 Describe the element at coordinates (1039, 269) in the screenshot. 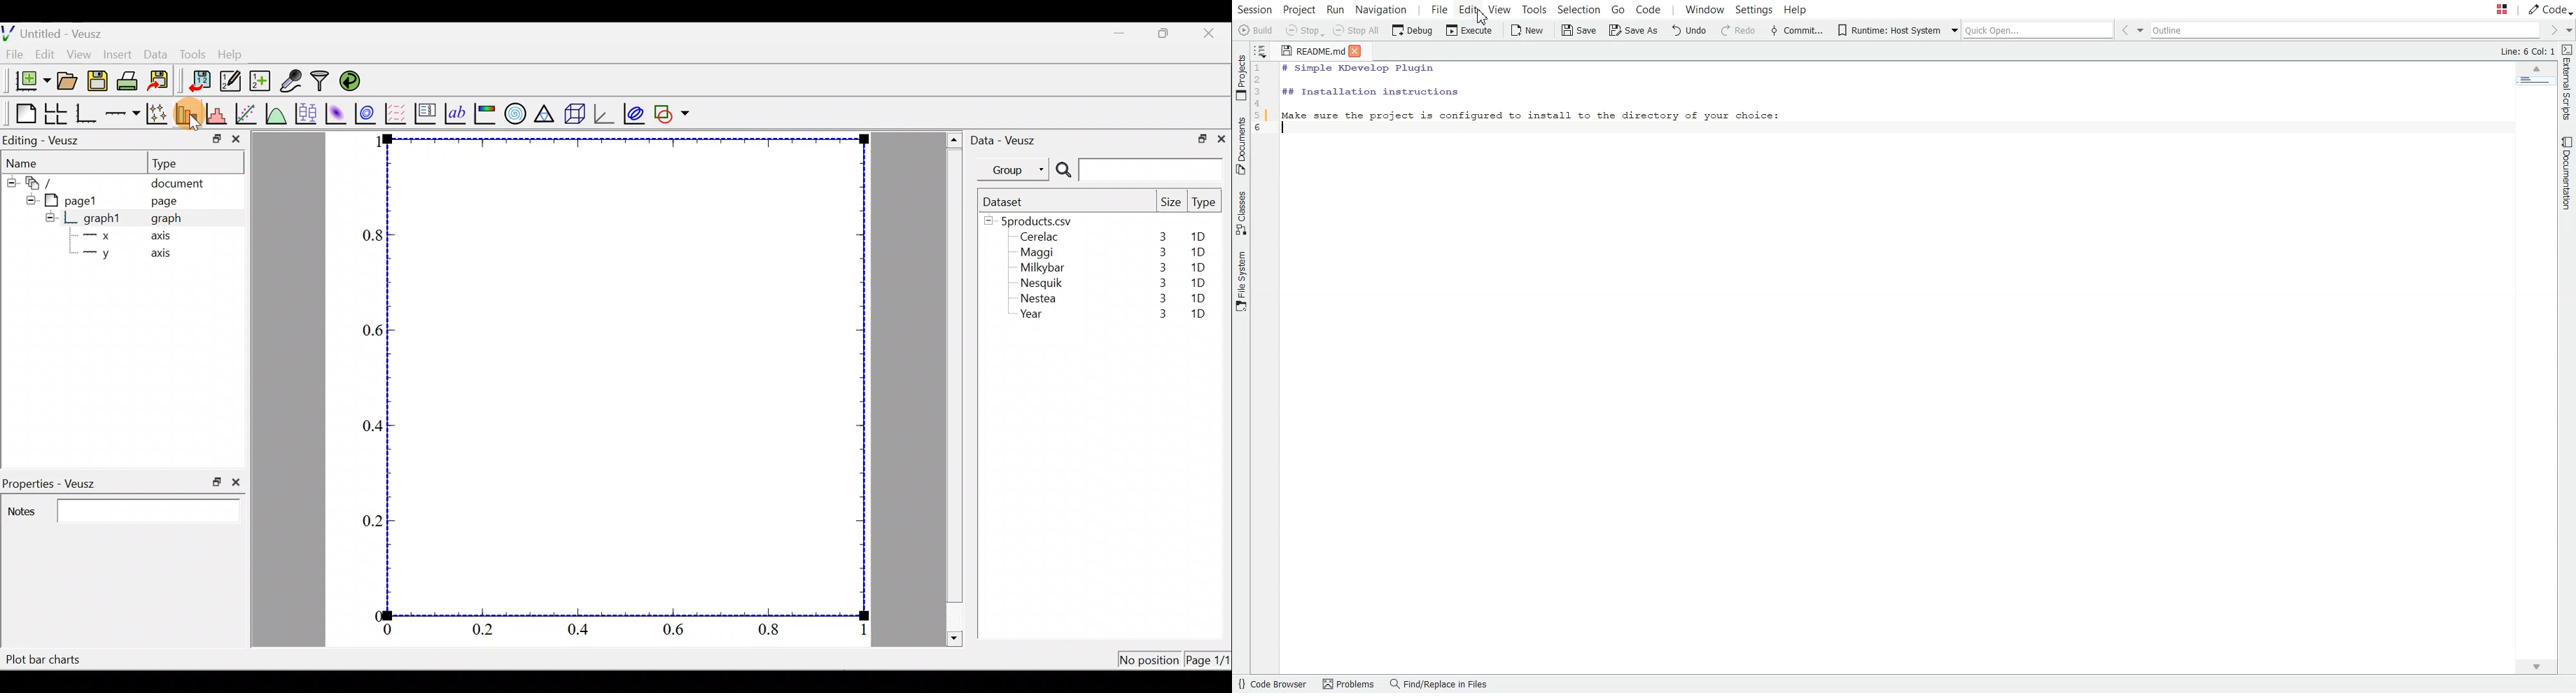

I see `Milkybar` at that location.